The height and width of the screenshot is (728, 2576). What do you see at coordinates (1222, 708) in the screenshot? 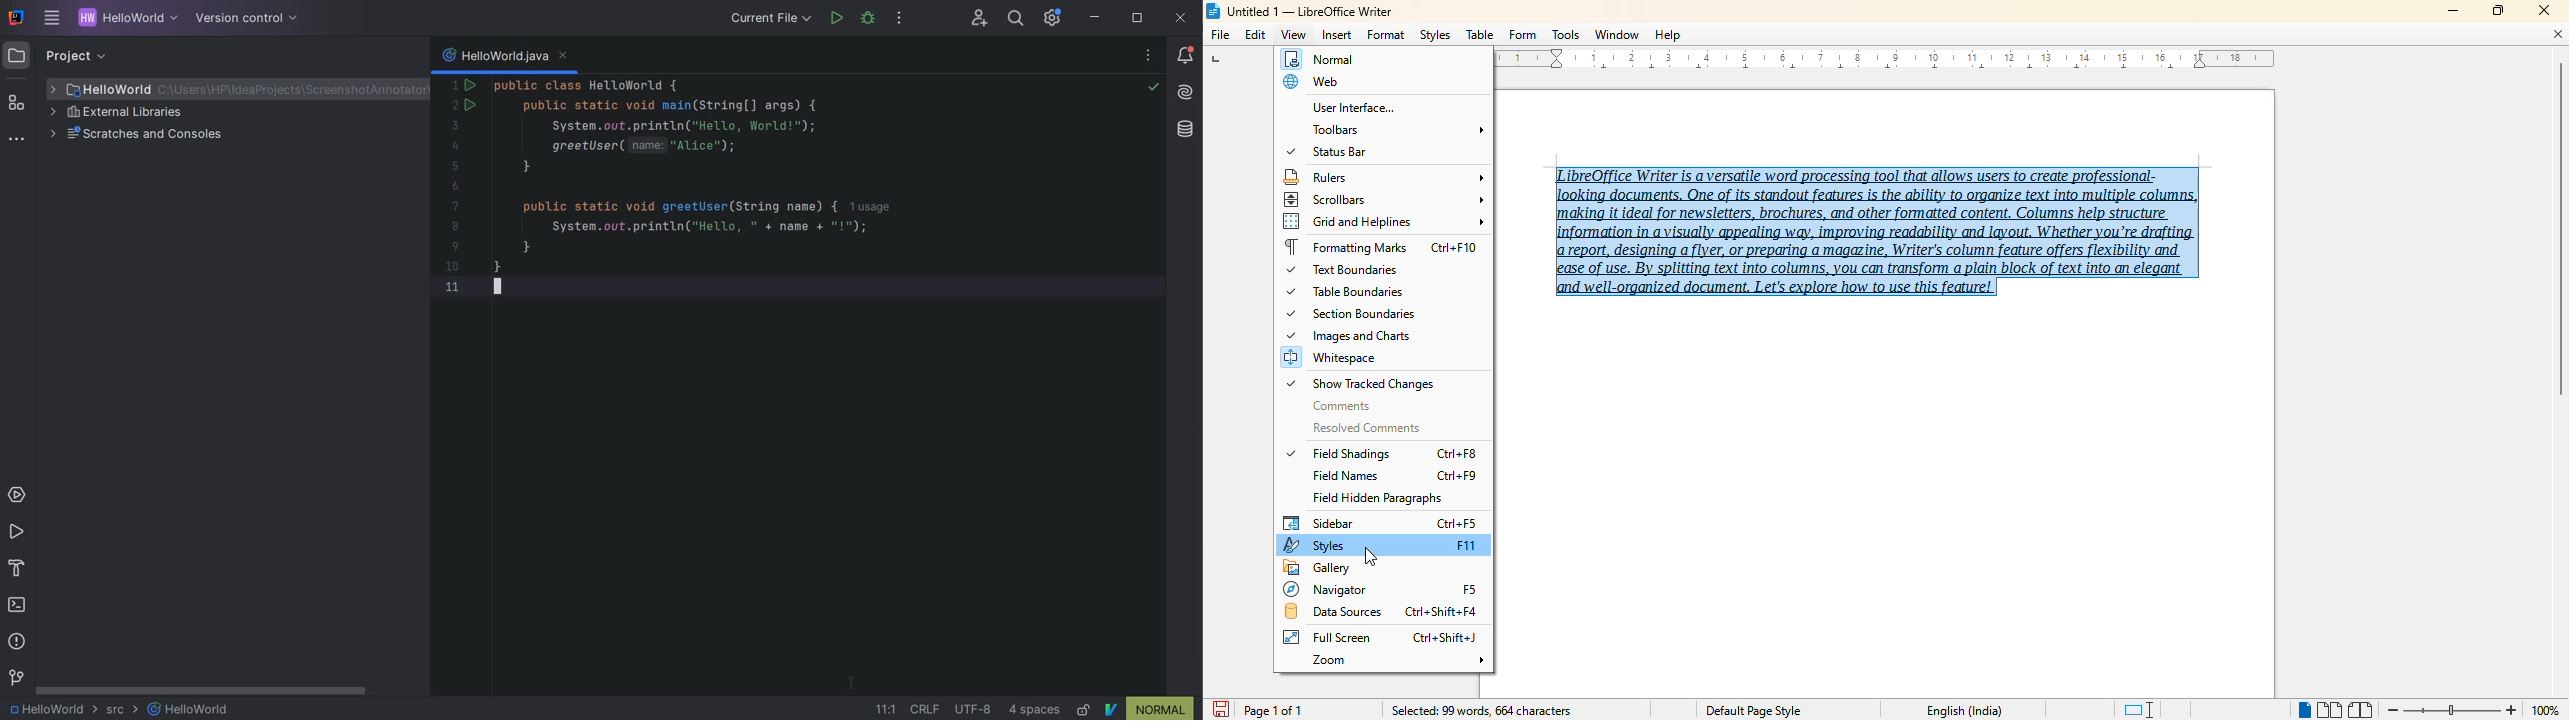
I see `save document` at bounding box center [1222, 708].